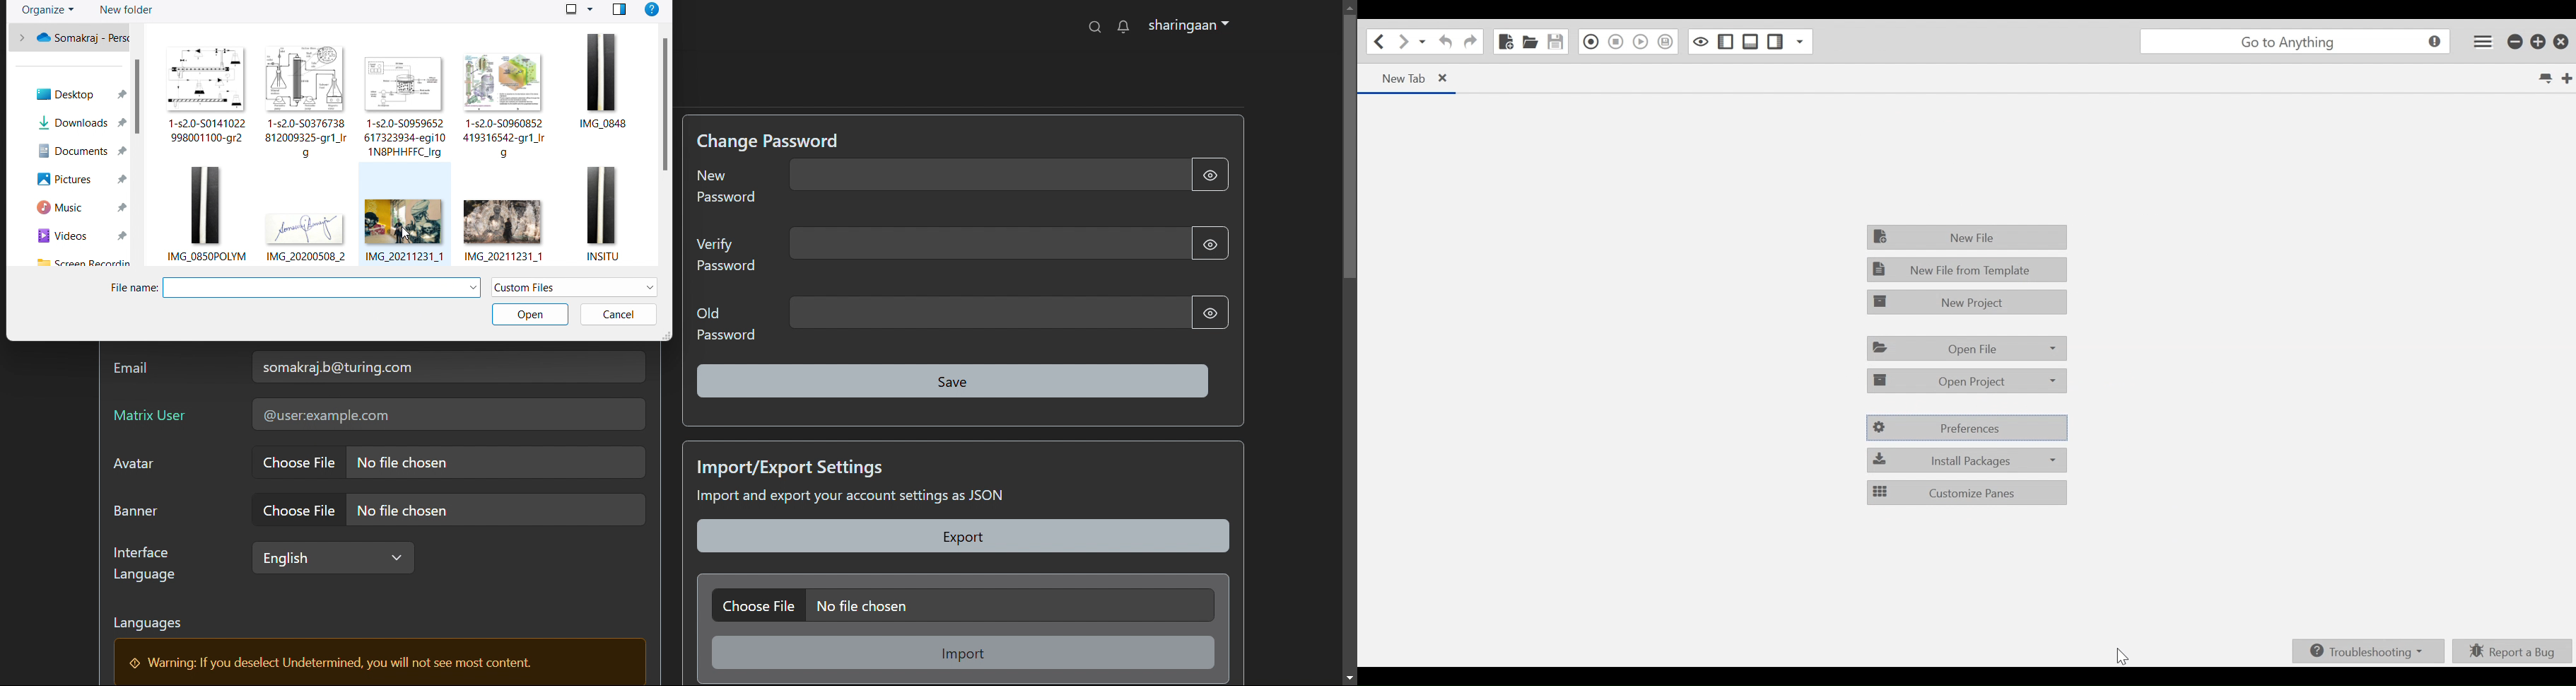 Image resolution: width=2576 pixels, height=700 pixels. Describe the element at coordinates (1207, 313) in the screenshot. I see `toggle visibility` at that location.